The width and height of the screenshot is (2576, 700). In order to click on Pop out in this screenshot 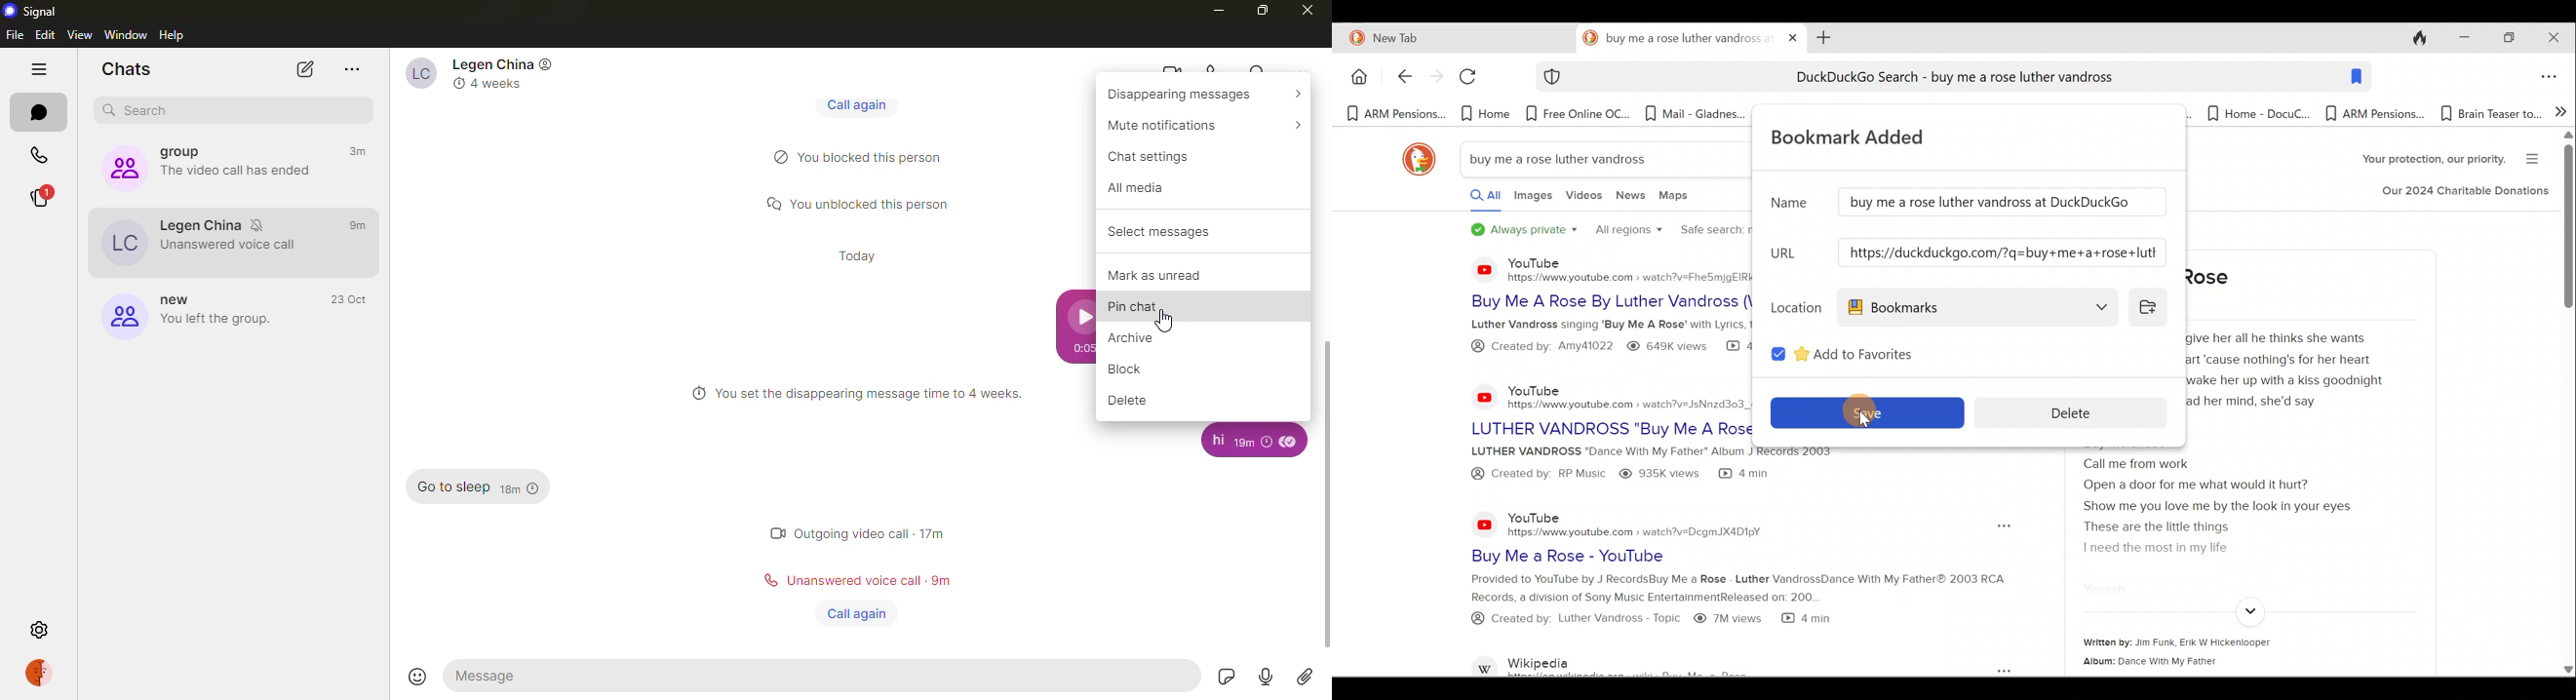, I will do `click(2000, 526)`.